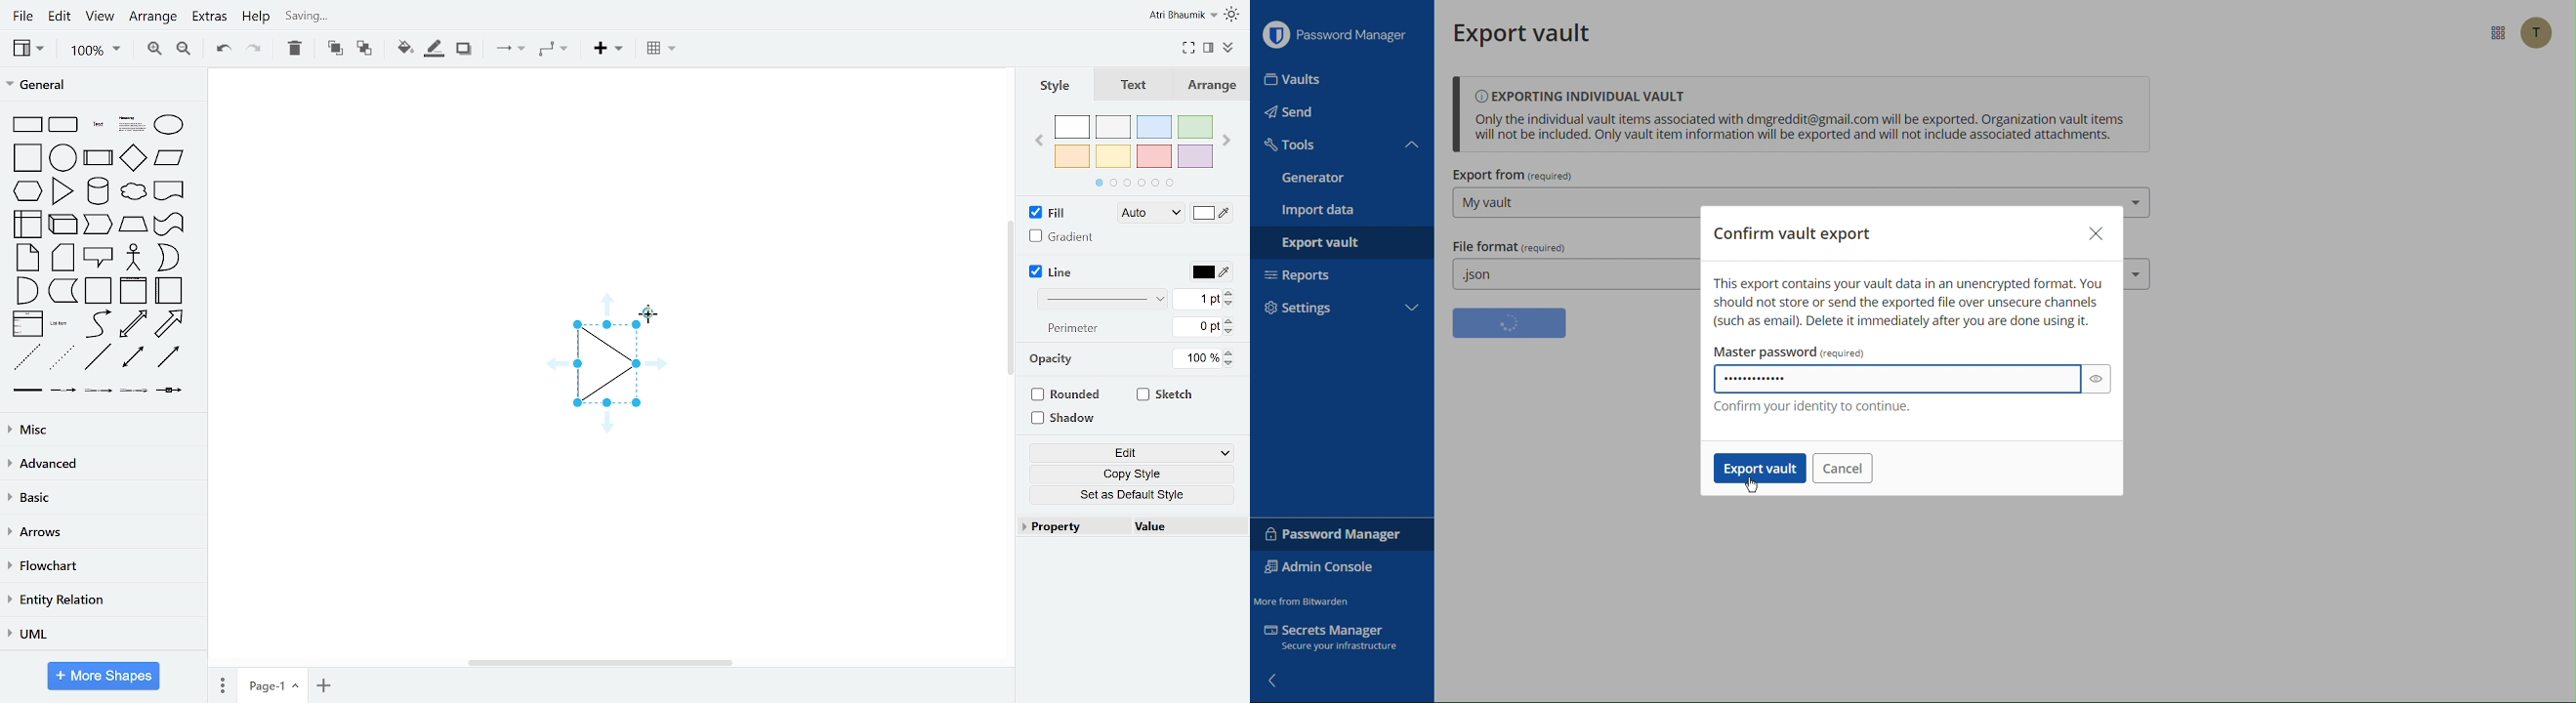 Image resolution: width=2576 pixels, height=728 pixels. I want to click on violet, so click(1196, 157).